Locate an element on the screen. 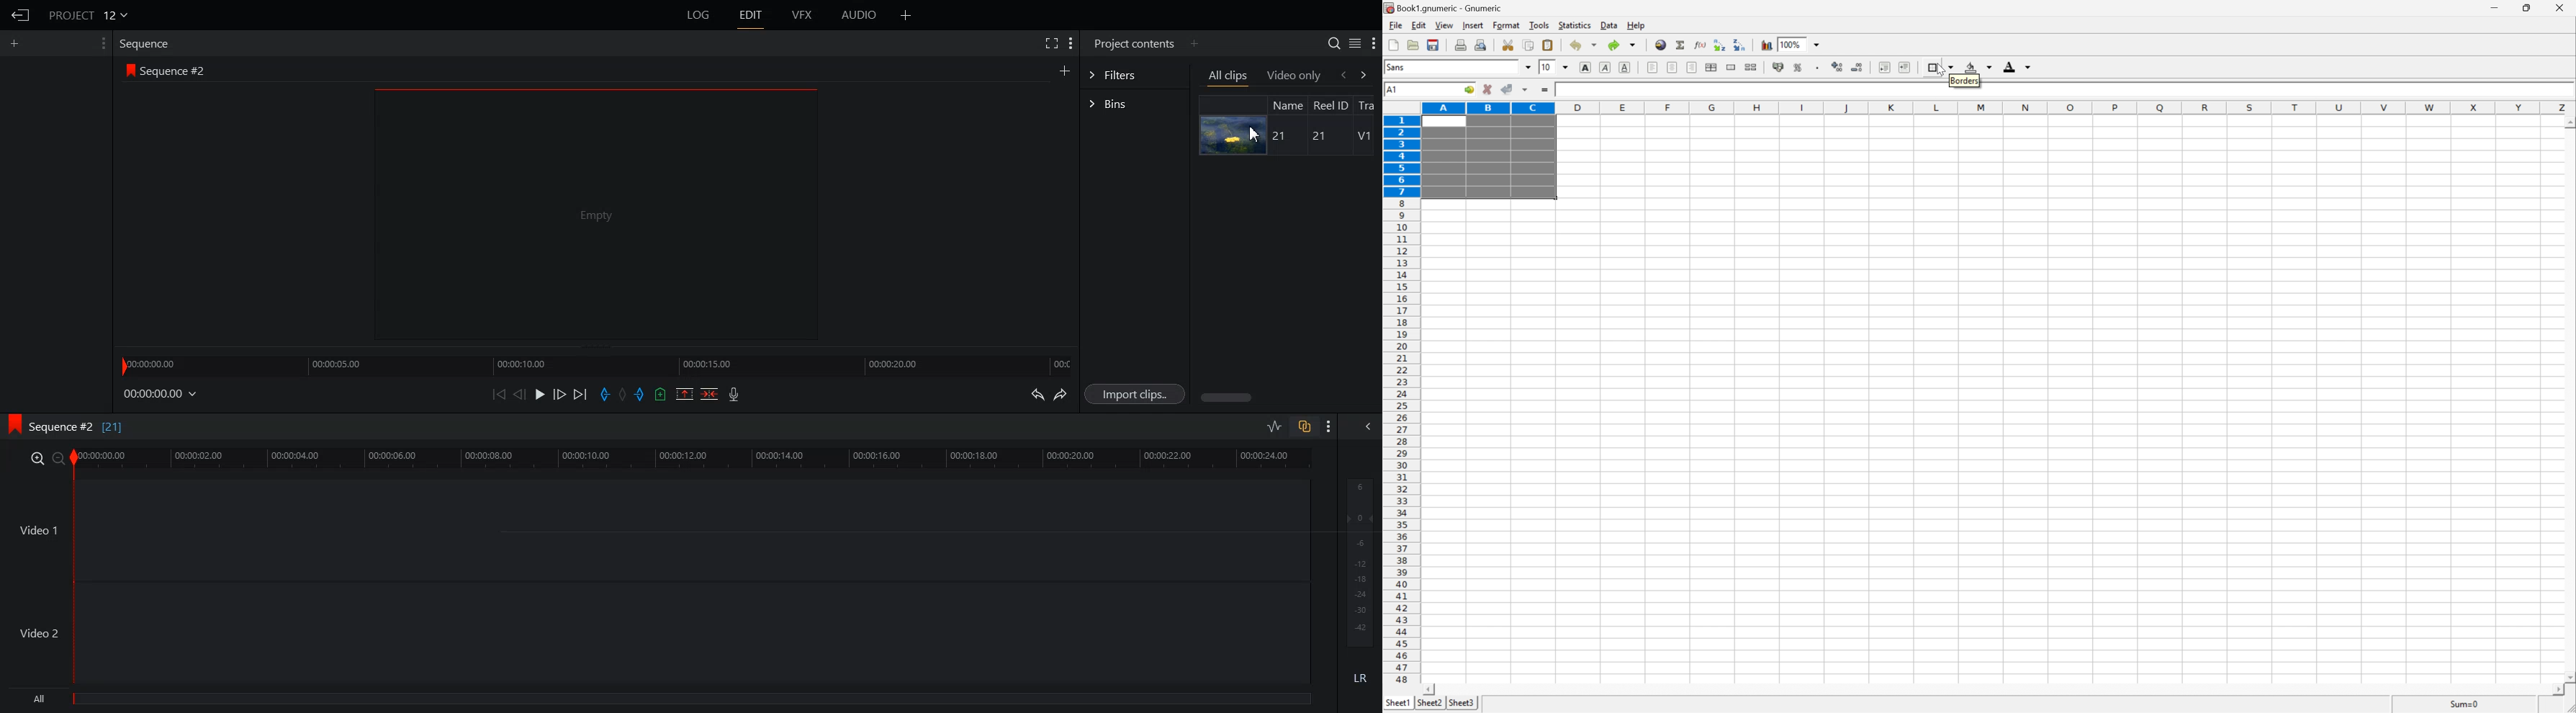 The width and height of the screenshot is (2576, 728). Zoom 100% is located at coordinates (1809, 43).